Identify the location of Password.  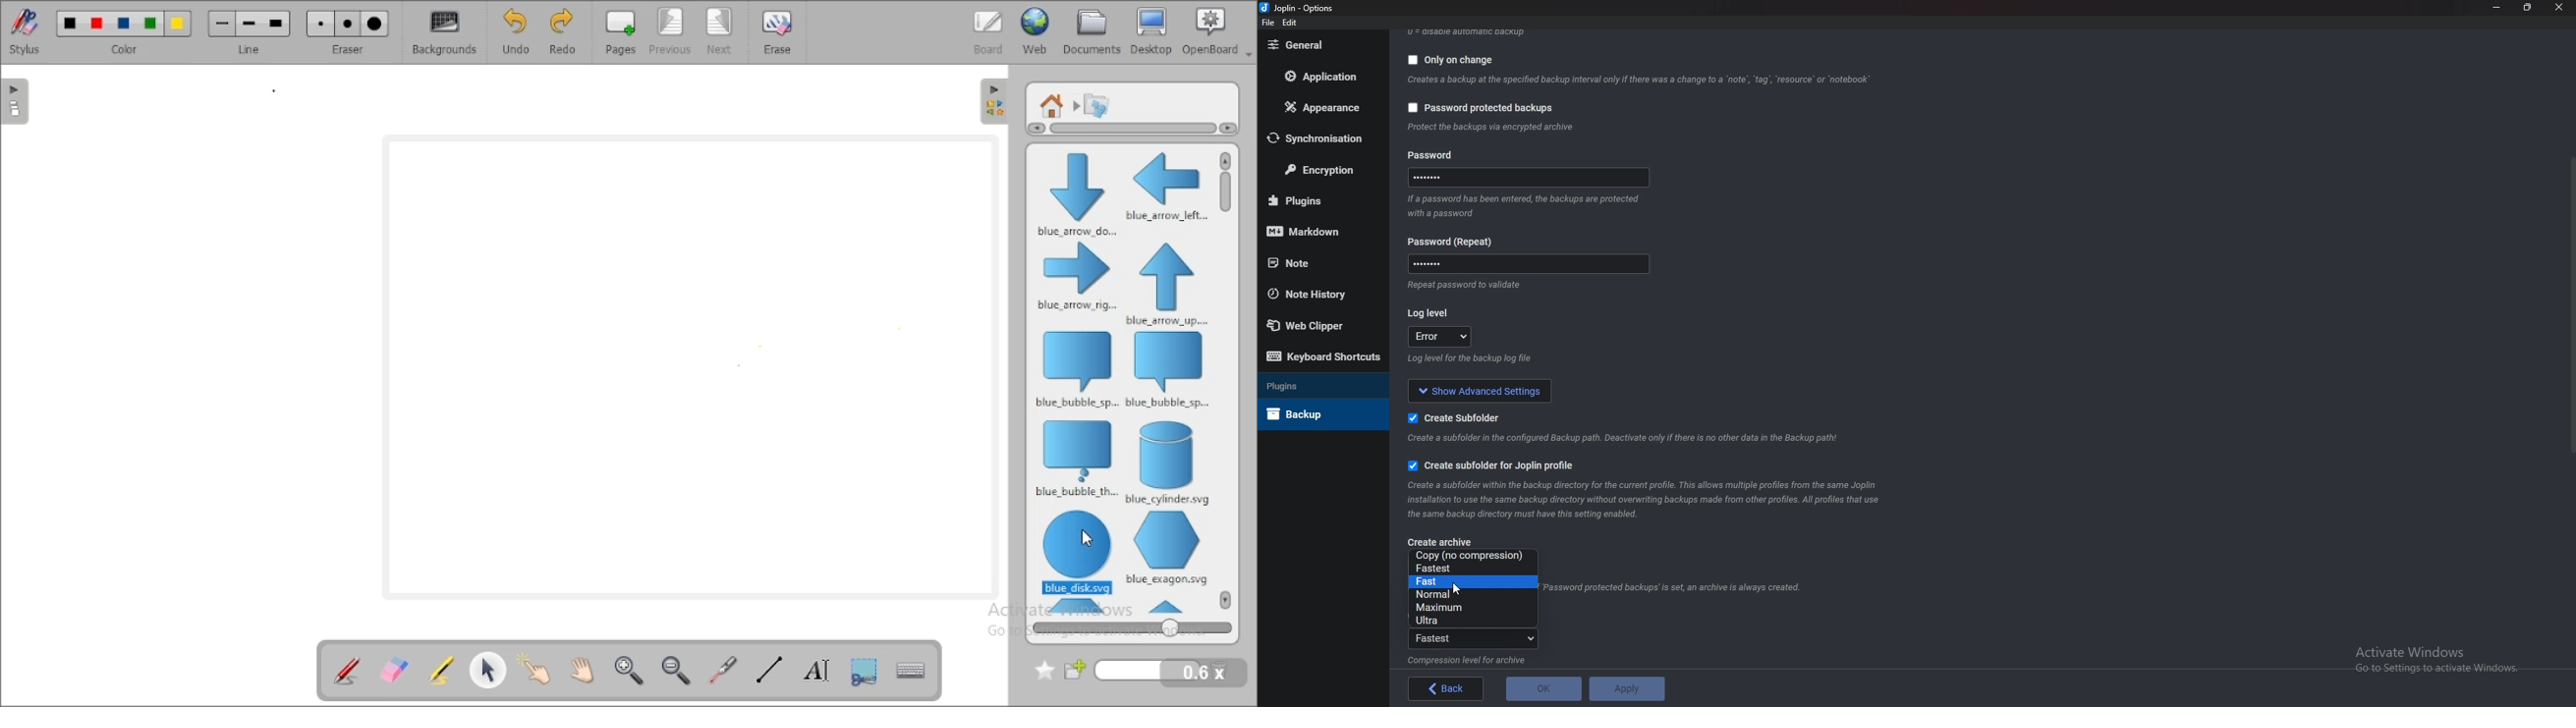
(1453, 242).